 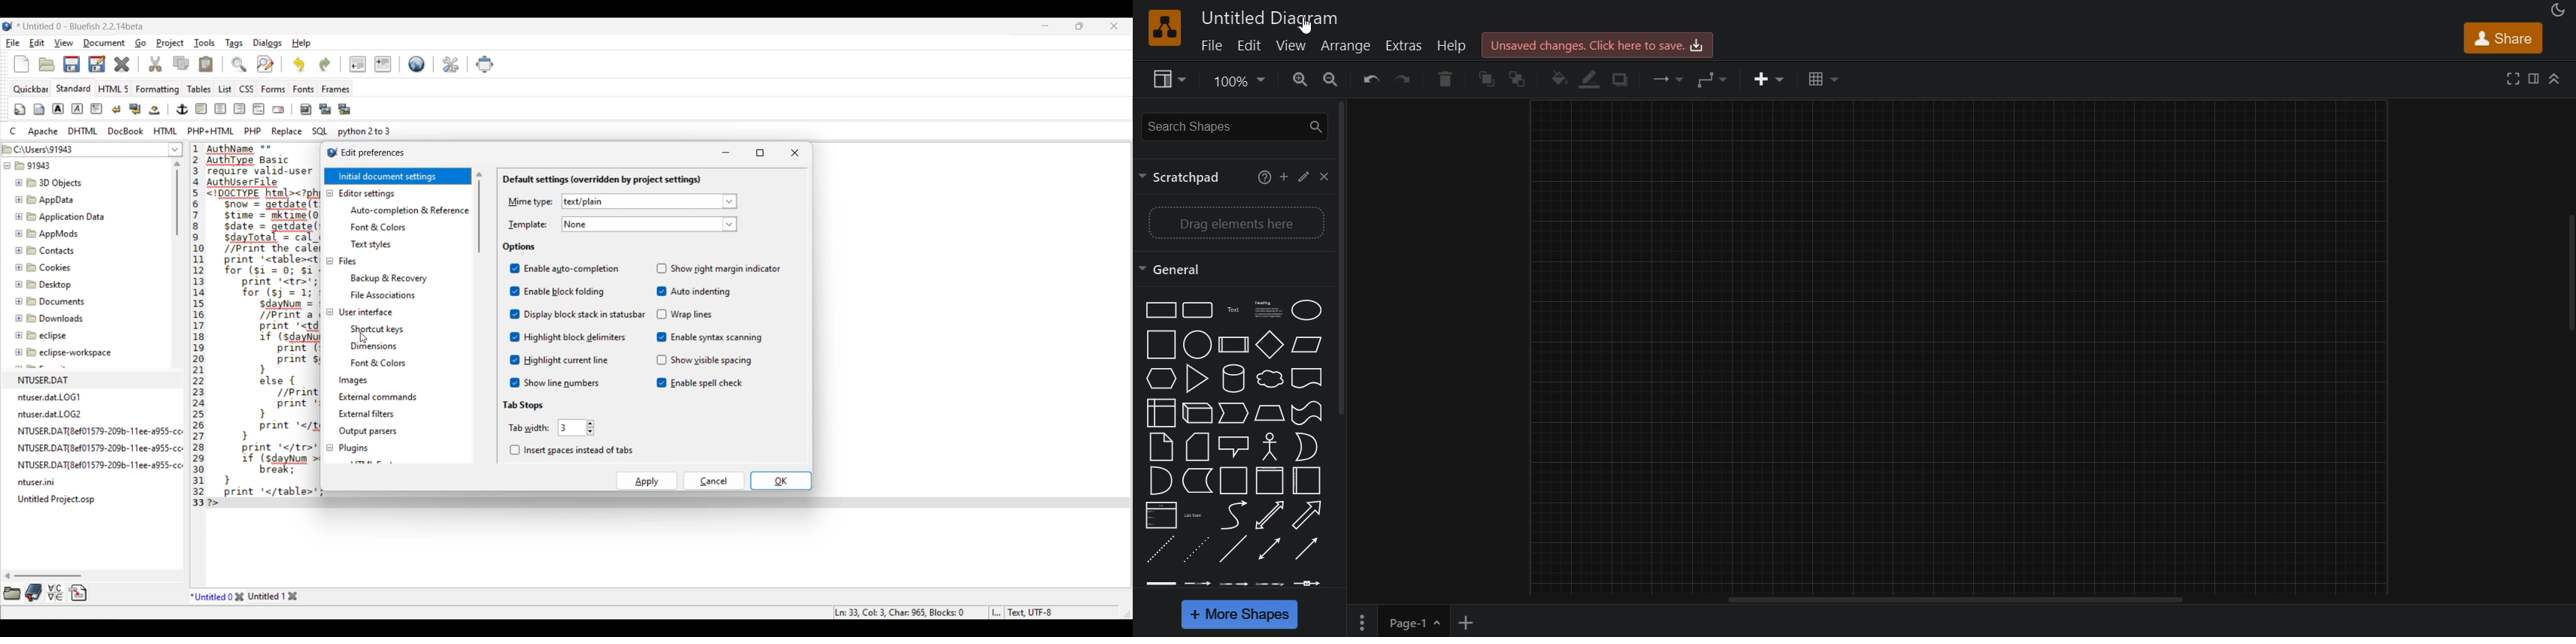 What do you see at coordinates (1558, 79) in the screenshot?
I see `fill` at bounding box center [1558, 79].